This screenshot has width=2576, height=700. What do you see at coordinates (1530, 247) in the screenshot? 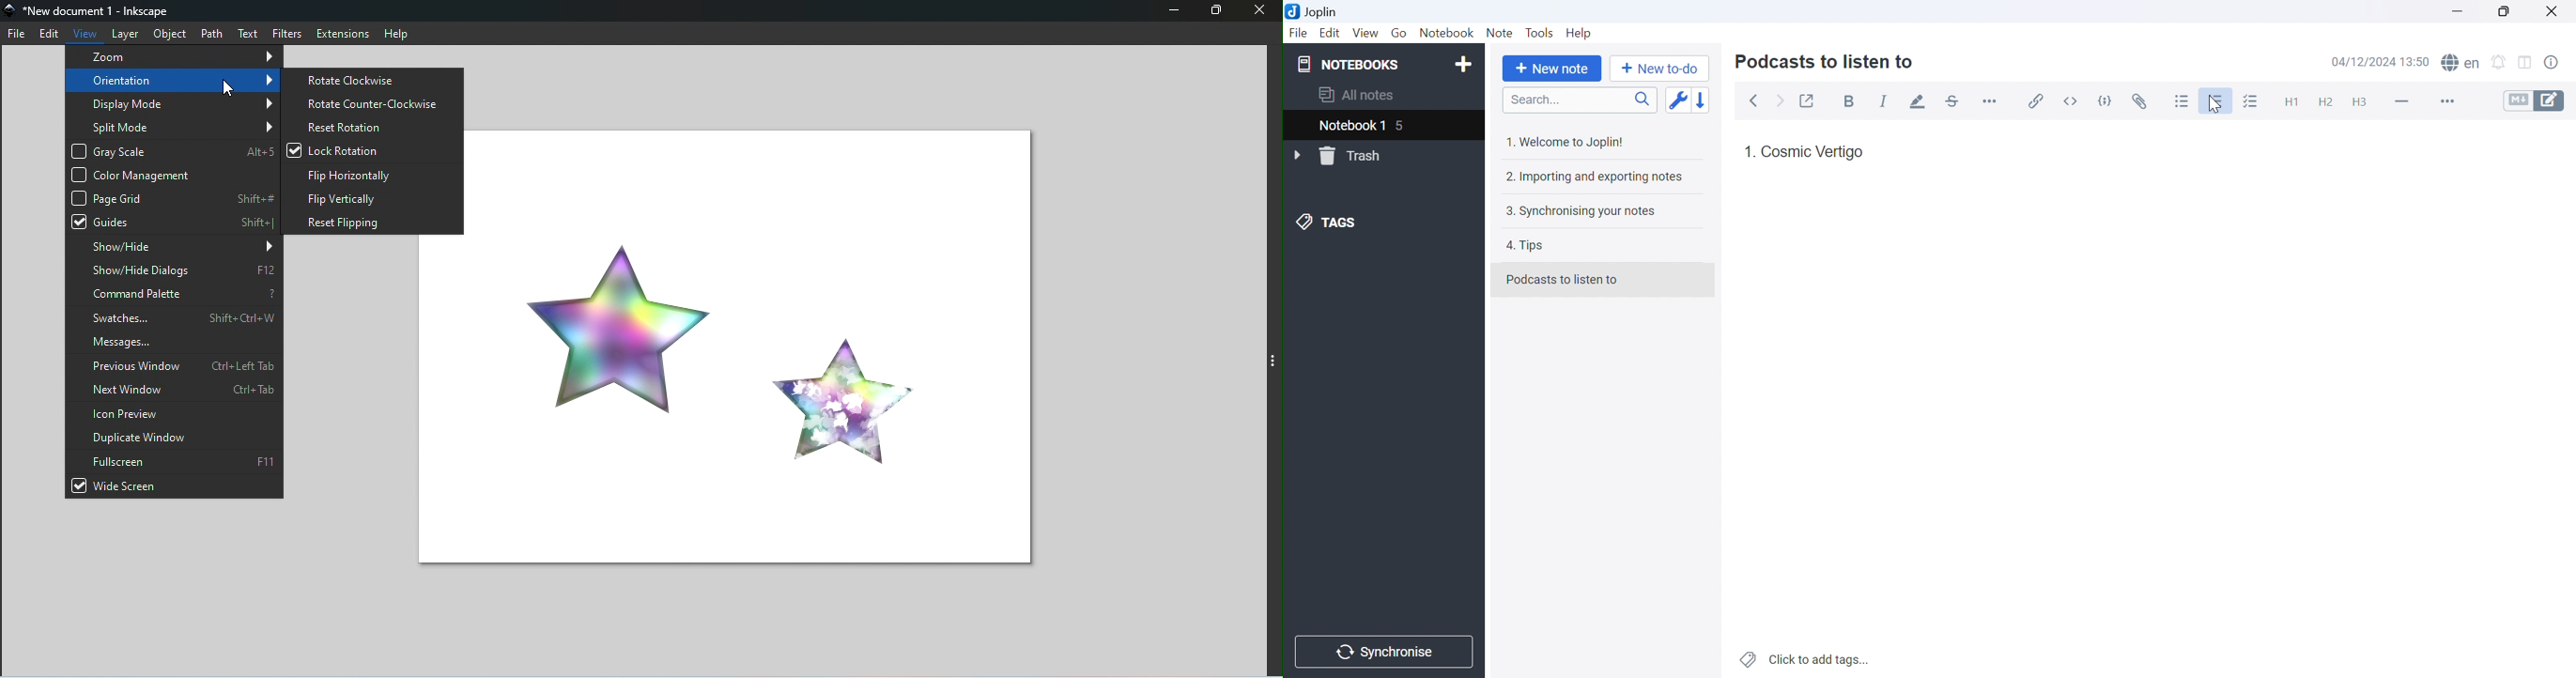
I see `4. Tips` at bounding box center [1530, 247].